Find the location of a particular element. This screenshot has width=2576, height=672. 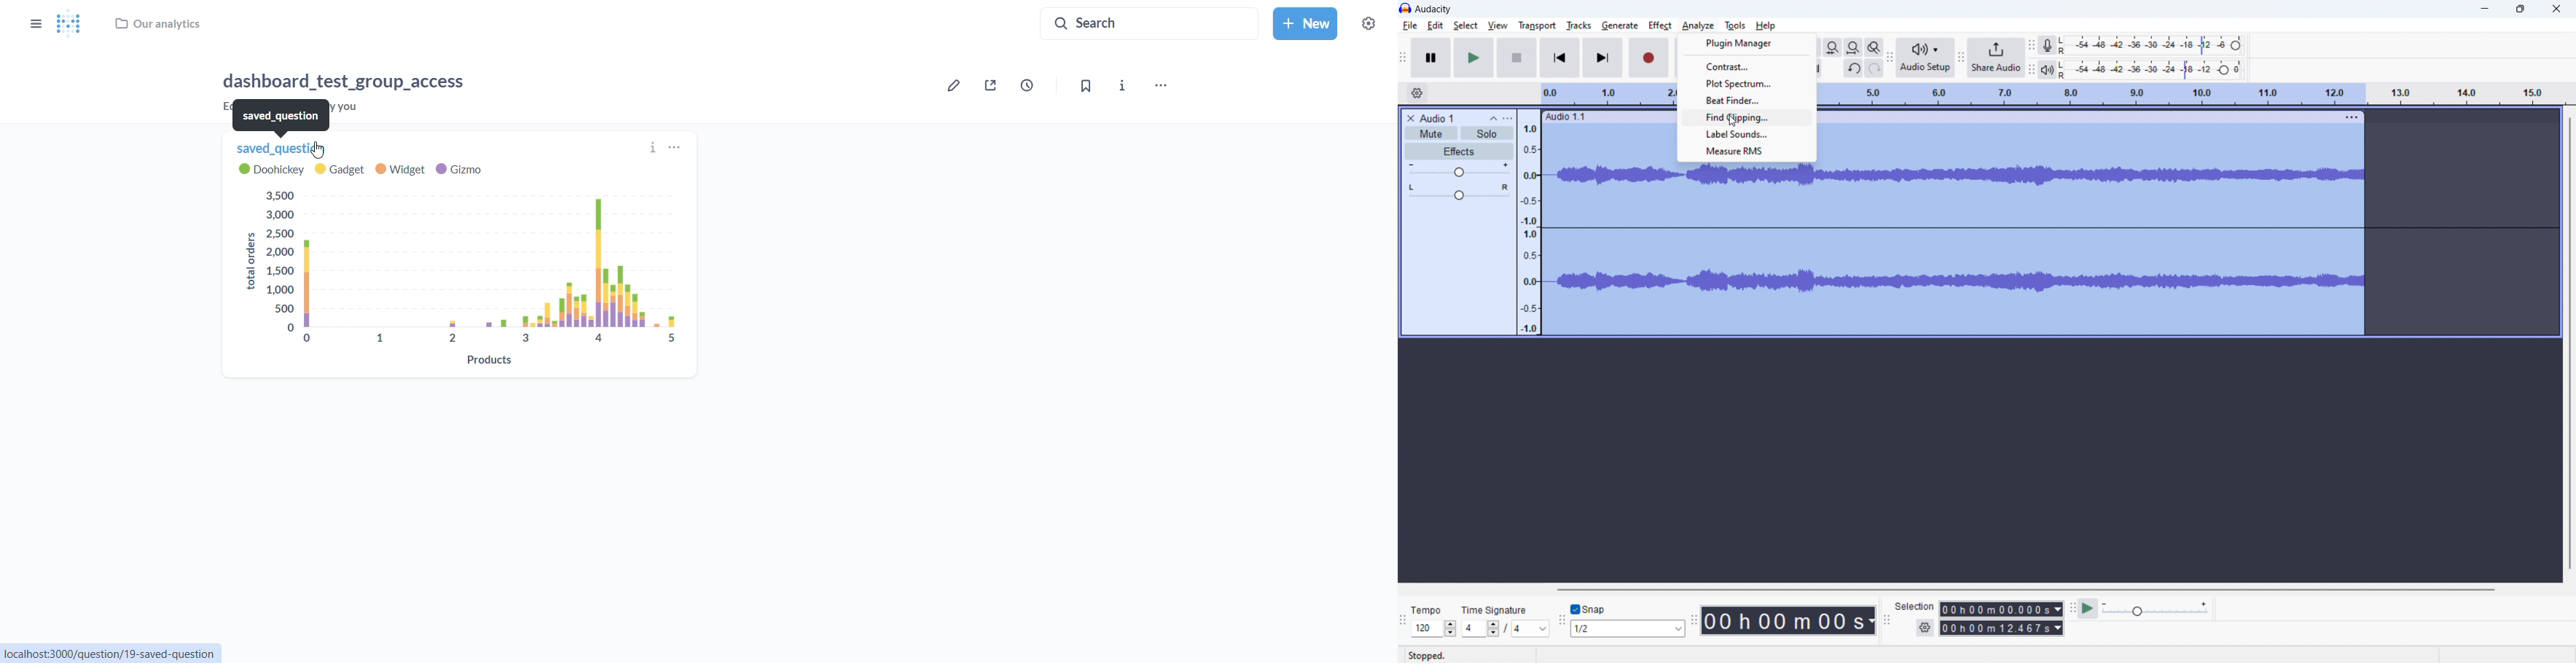

recording title is located at coordinates (1438, 118).